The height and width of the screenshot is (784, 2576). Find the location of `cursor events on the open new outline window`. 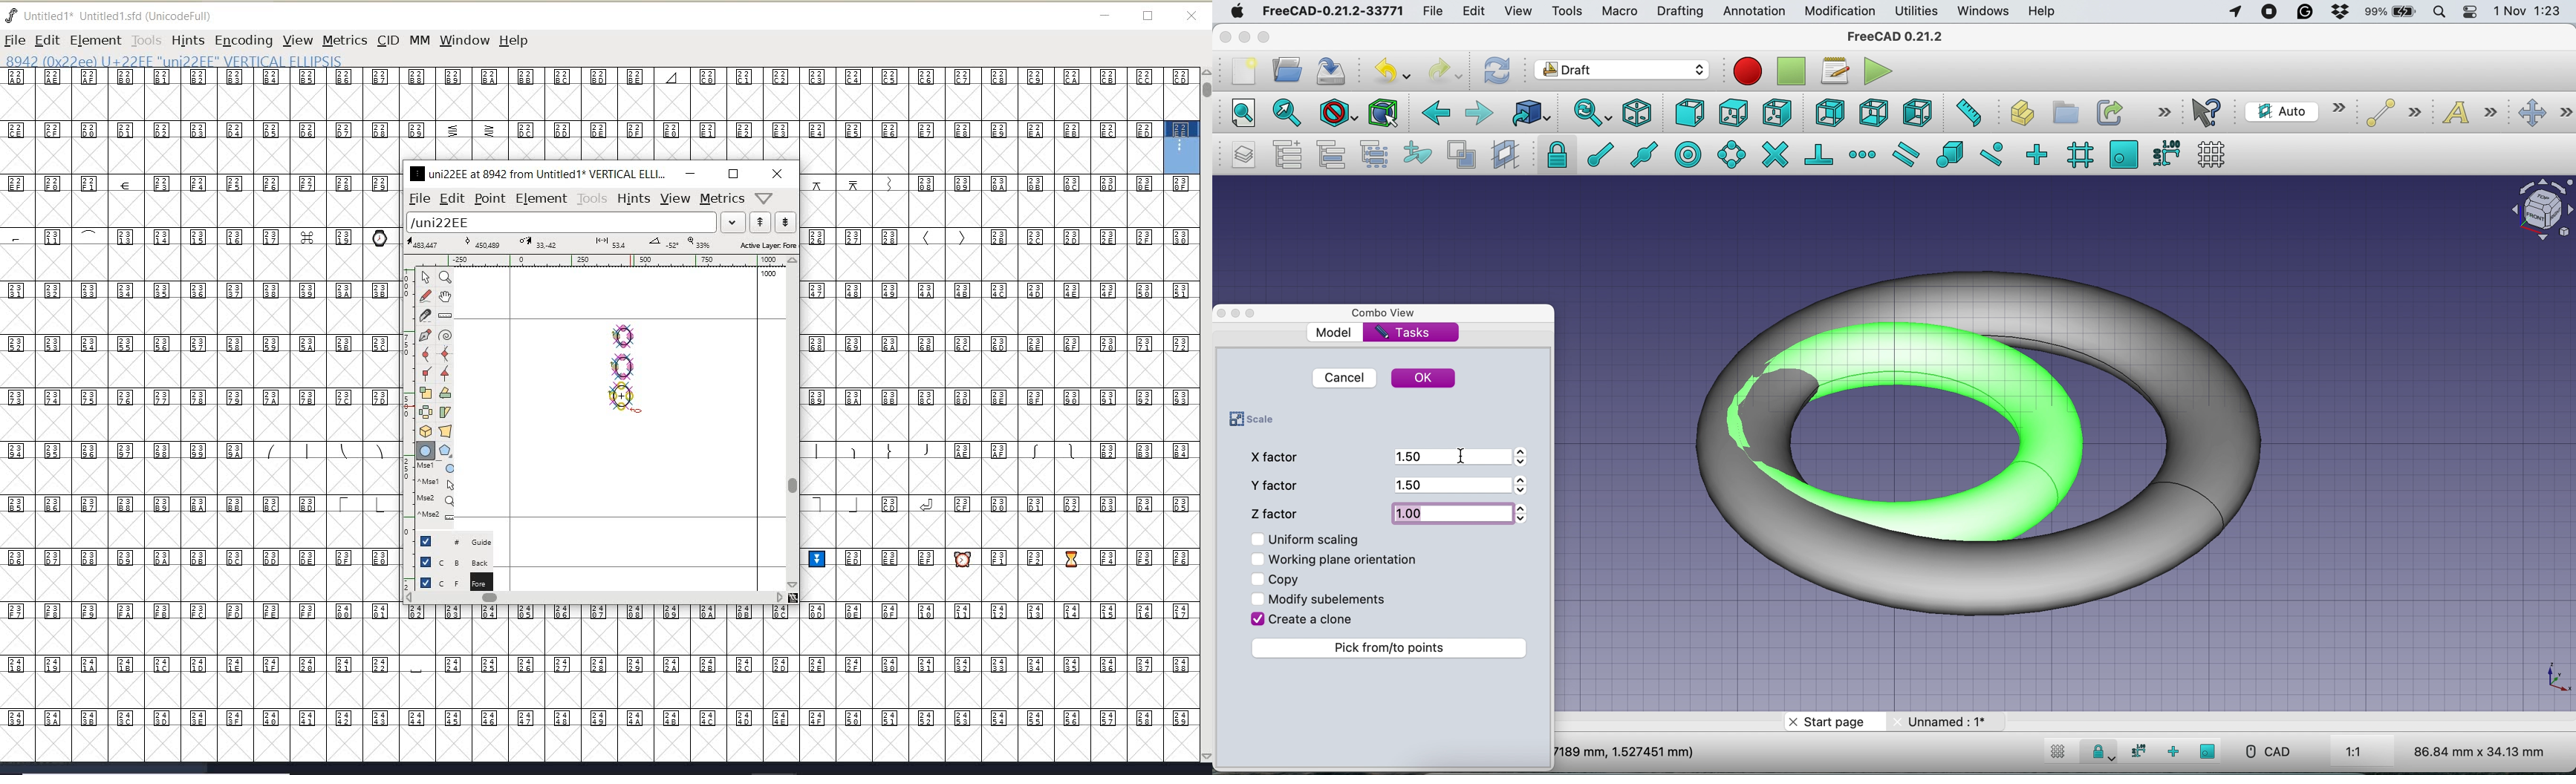

cursor events on the open new outline window is located at coordinates (438, 491).